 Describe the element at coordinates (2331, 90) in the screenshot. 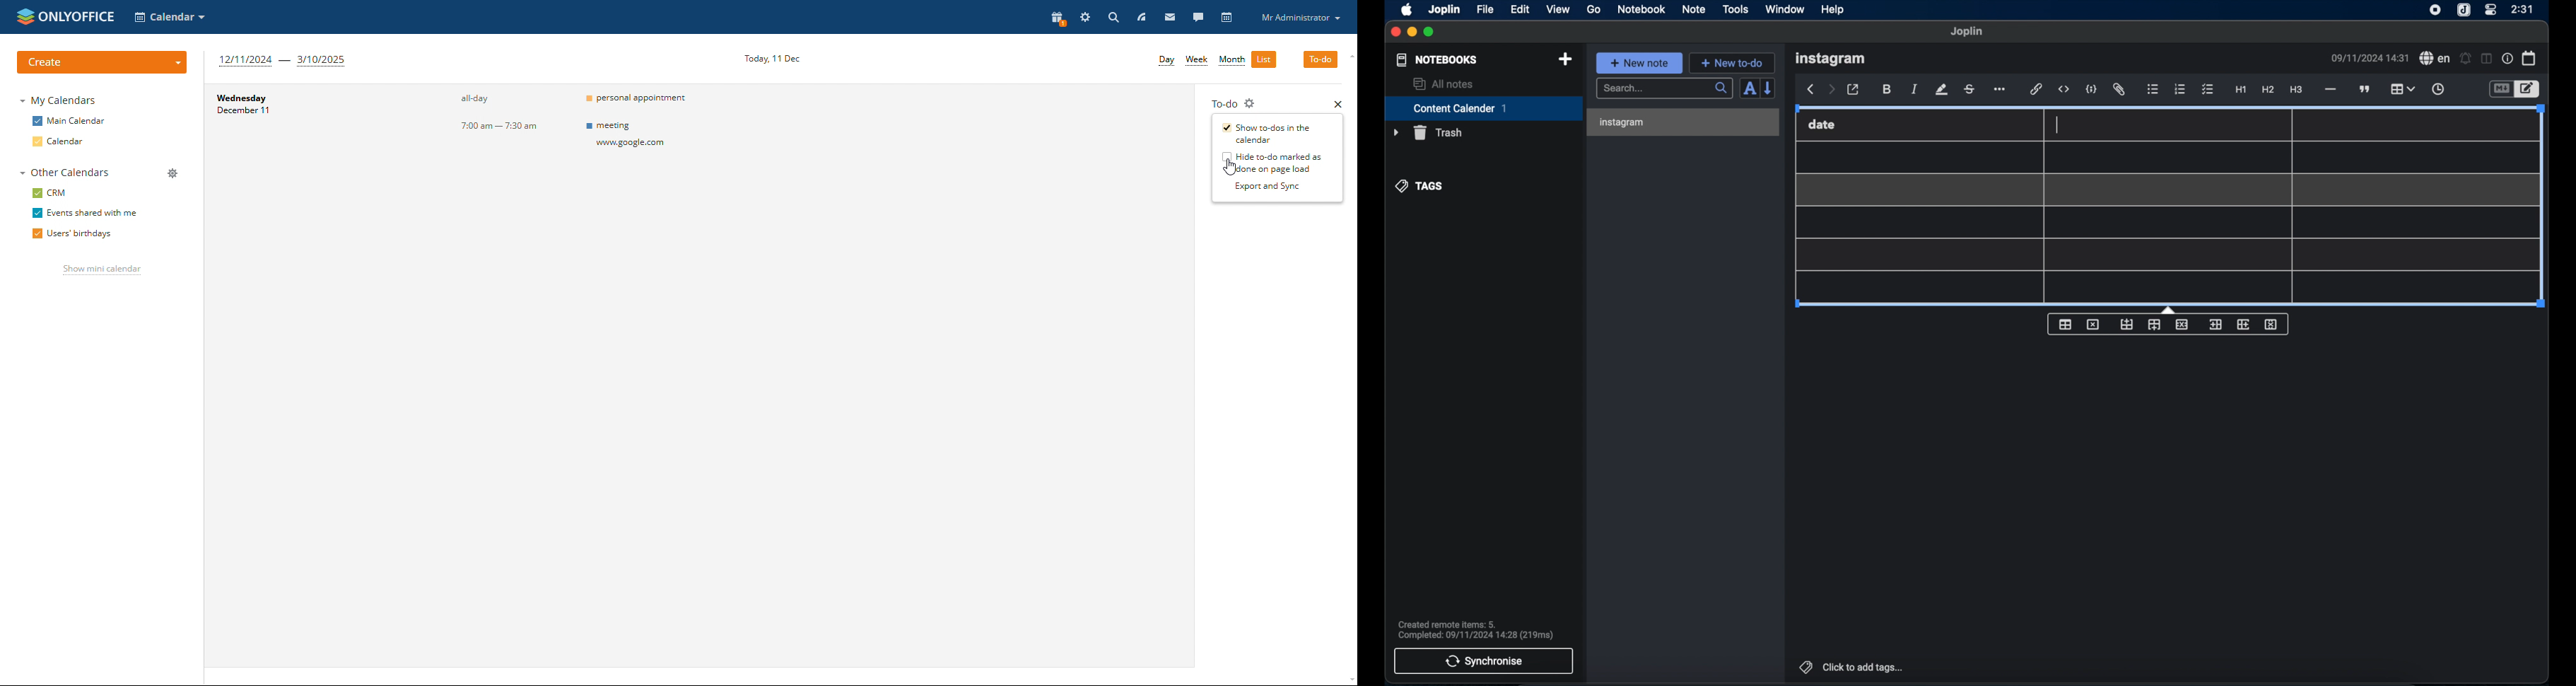

I see `horizontal line` at that location.